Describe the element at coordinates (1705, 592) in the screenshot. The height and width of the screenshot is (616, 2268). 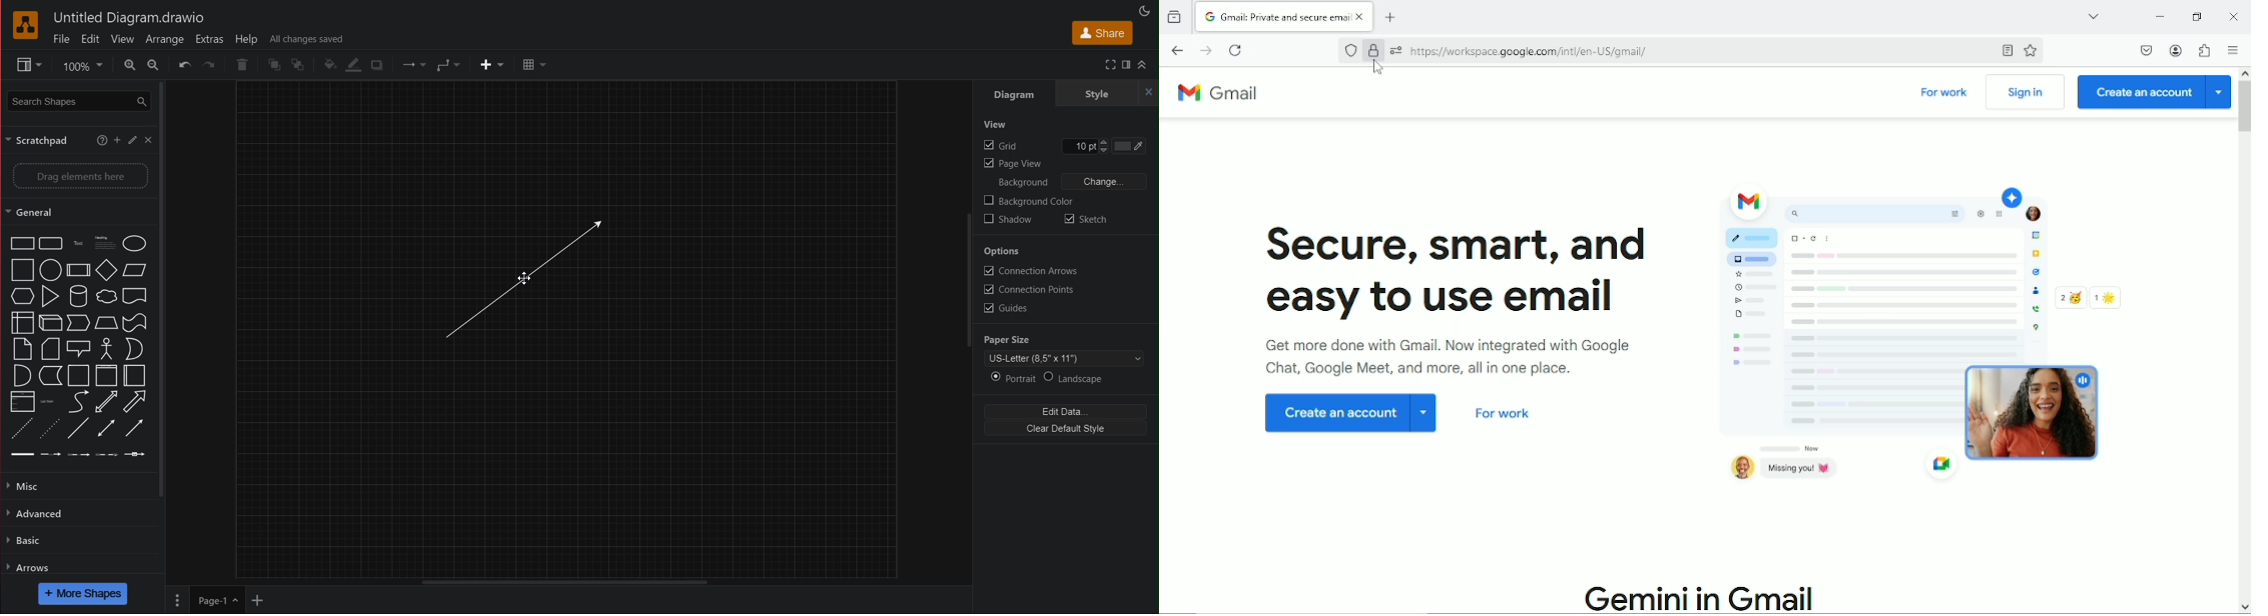
I see `Gemini in Gmail` at that location.